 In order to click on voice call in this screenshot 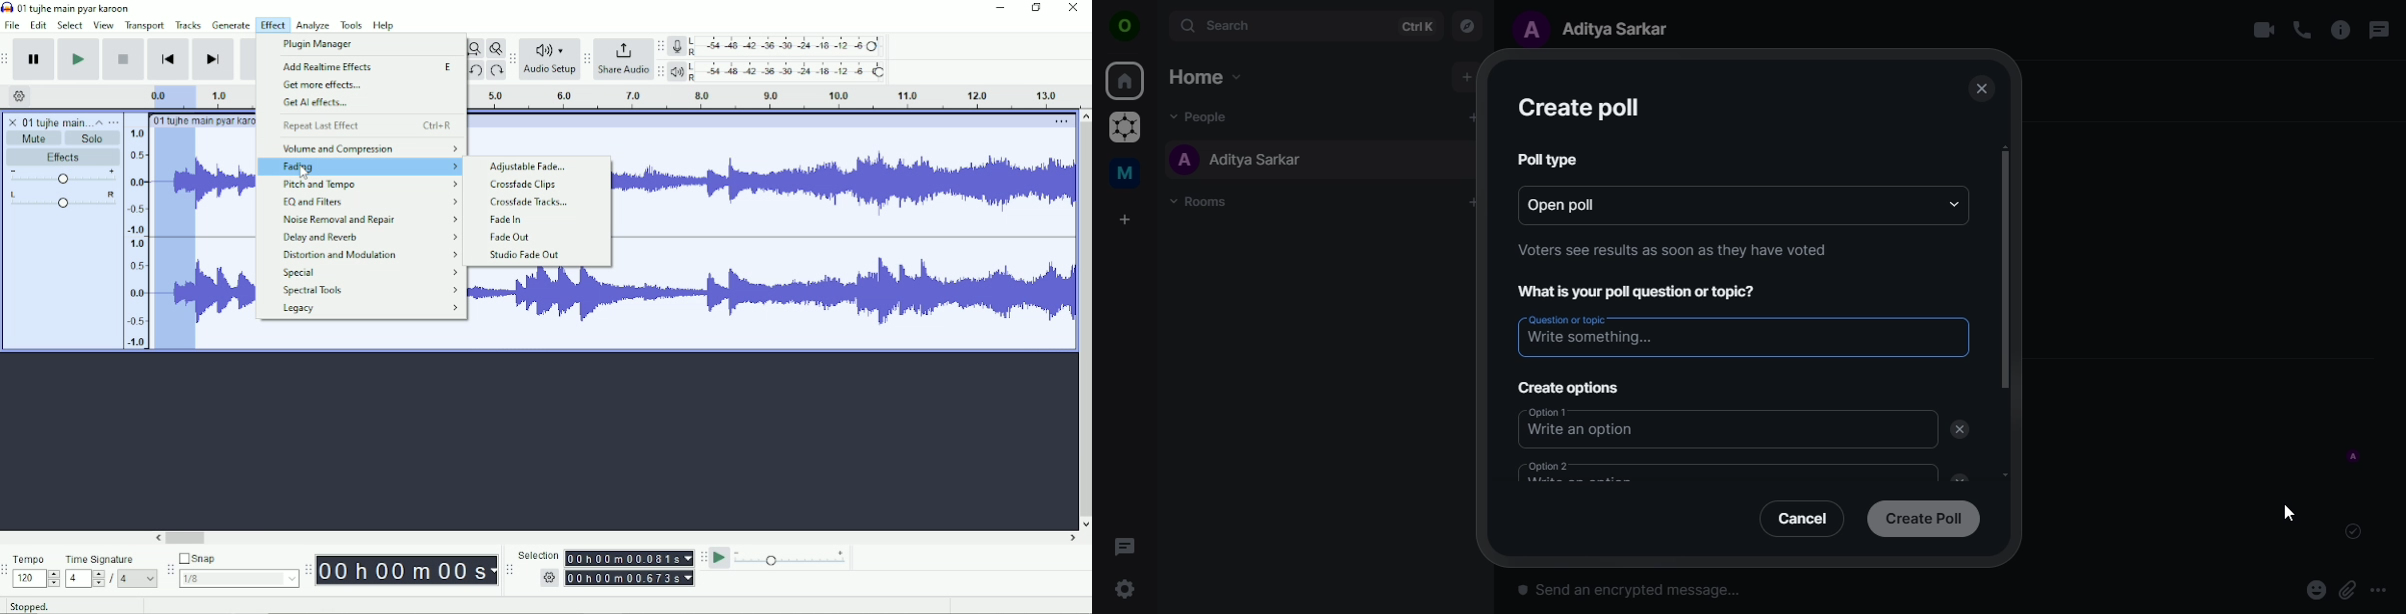, I will do `click(2303, 30)`.